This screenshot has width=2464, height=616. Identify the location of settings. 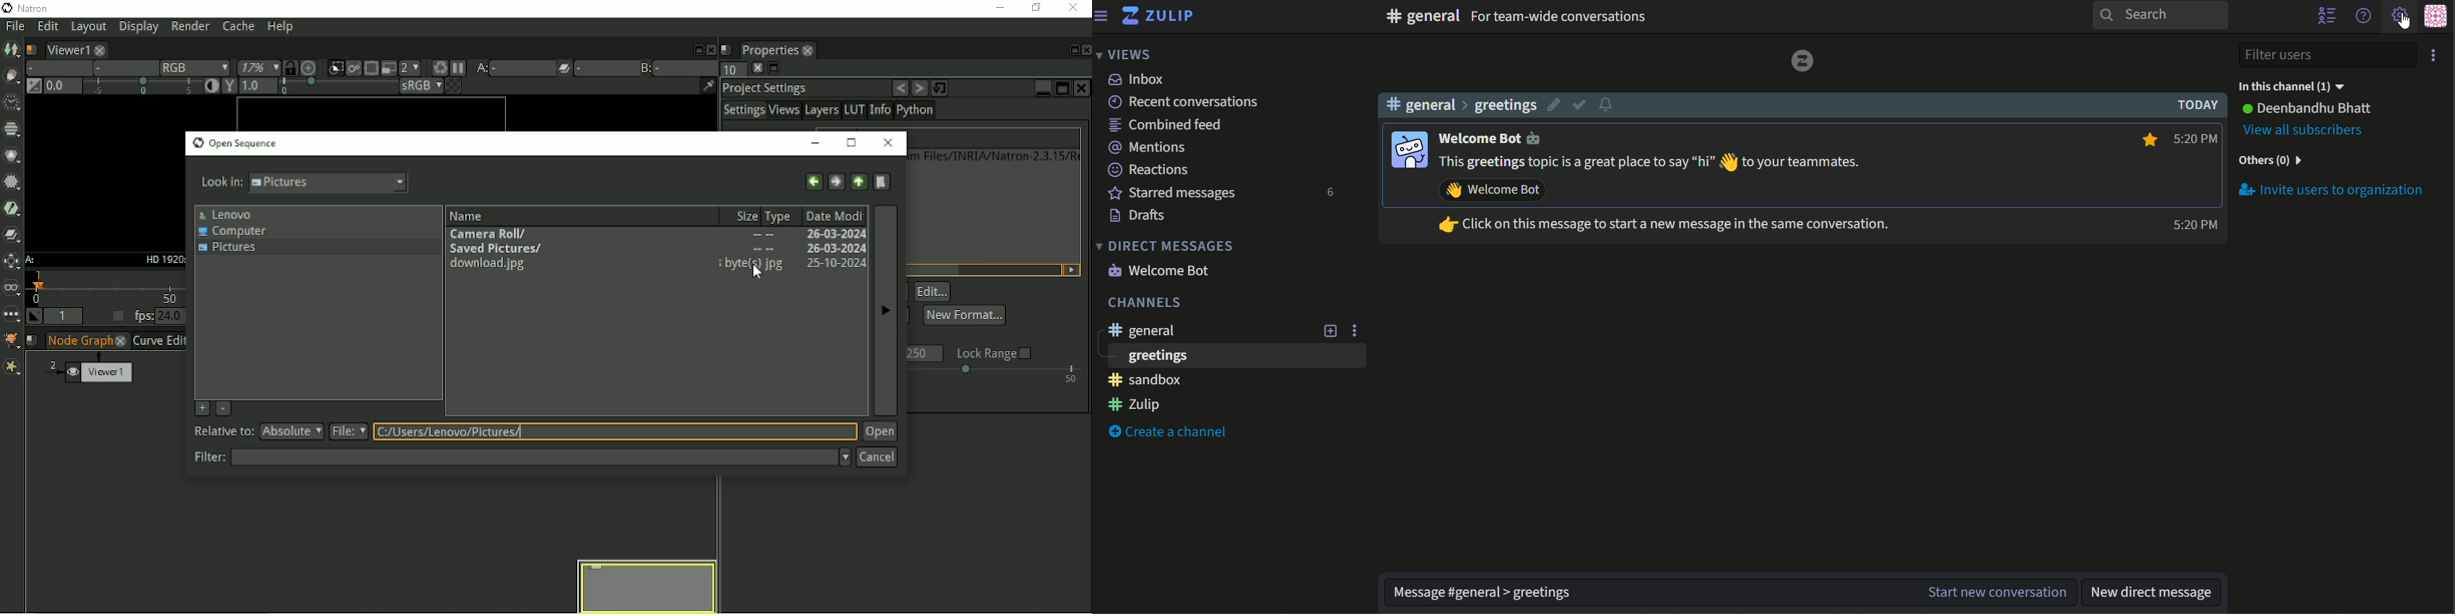
(1476, 584).